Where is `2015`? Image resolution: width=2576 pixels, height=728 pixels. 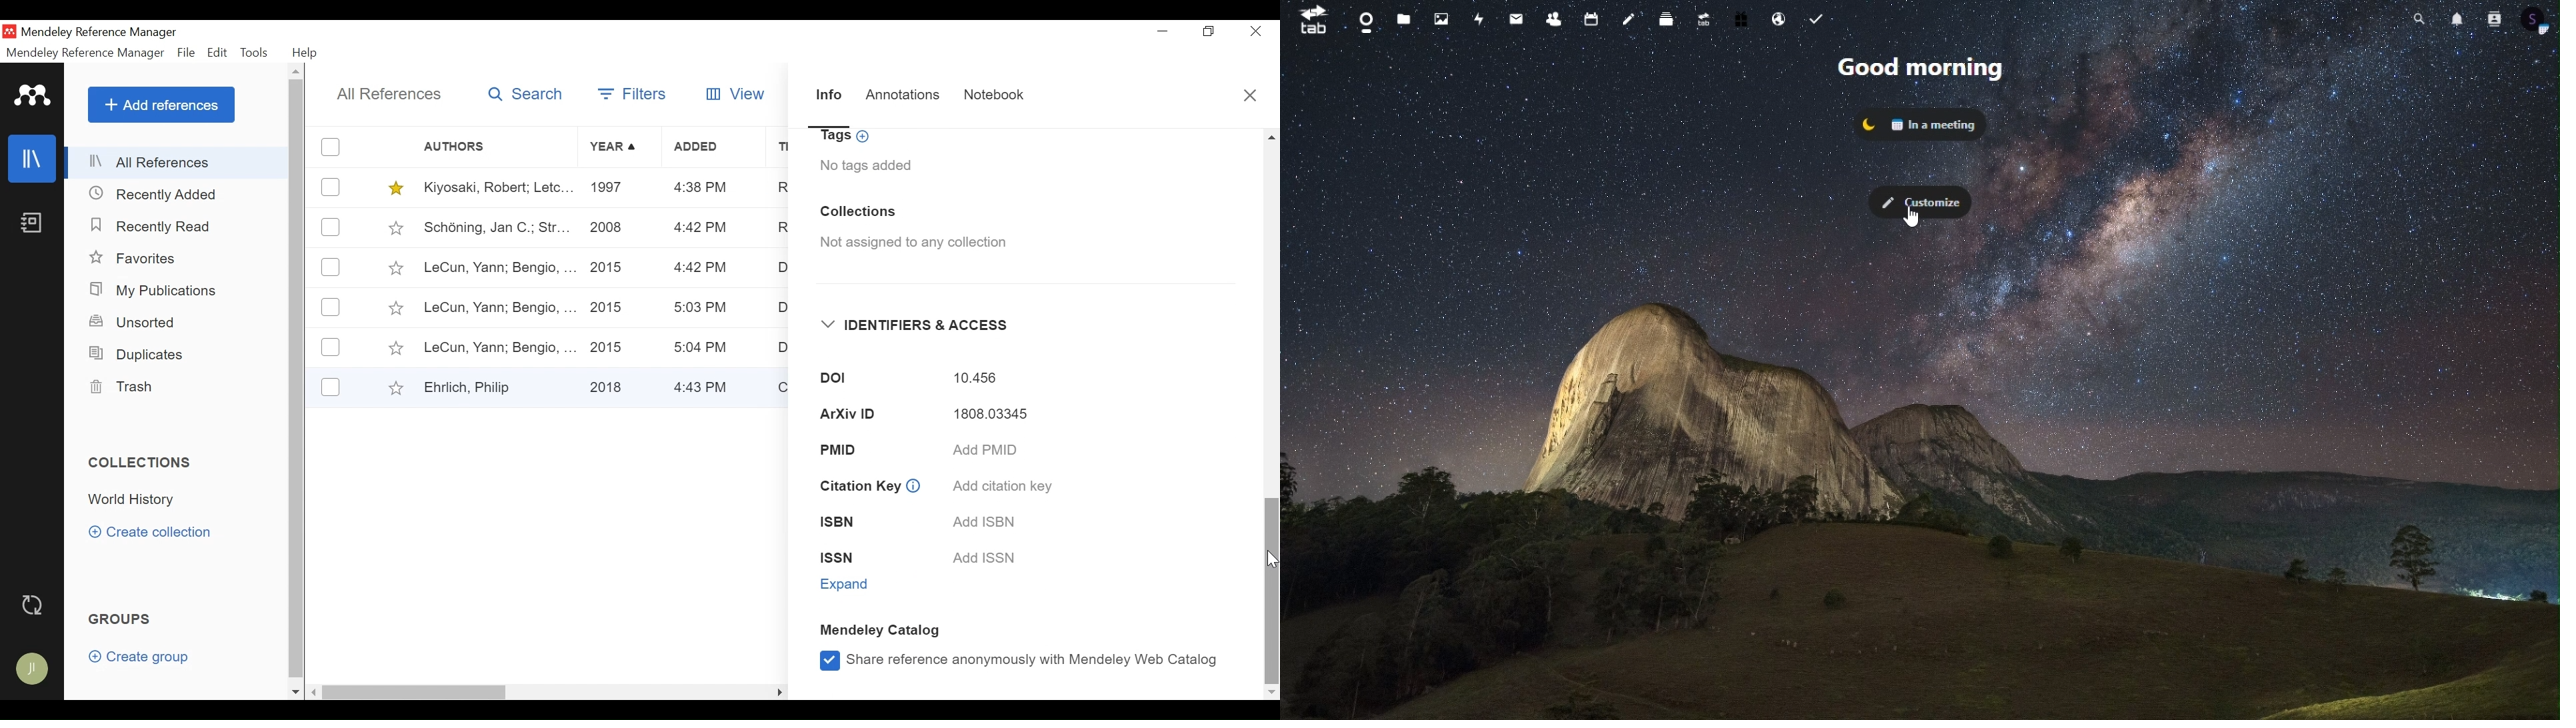
2015 is located at coordinates (609, 307).